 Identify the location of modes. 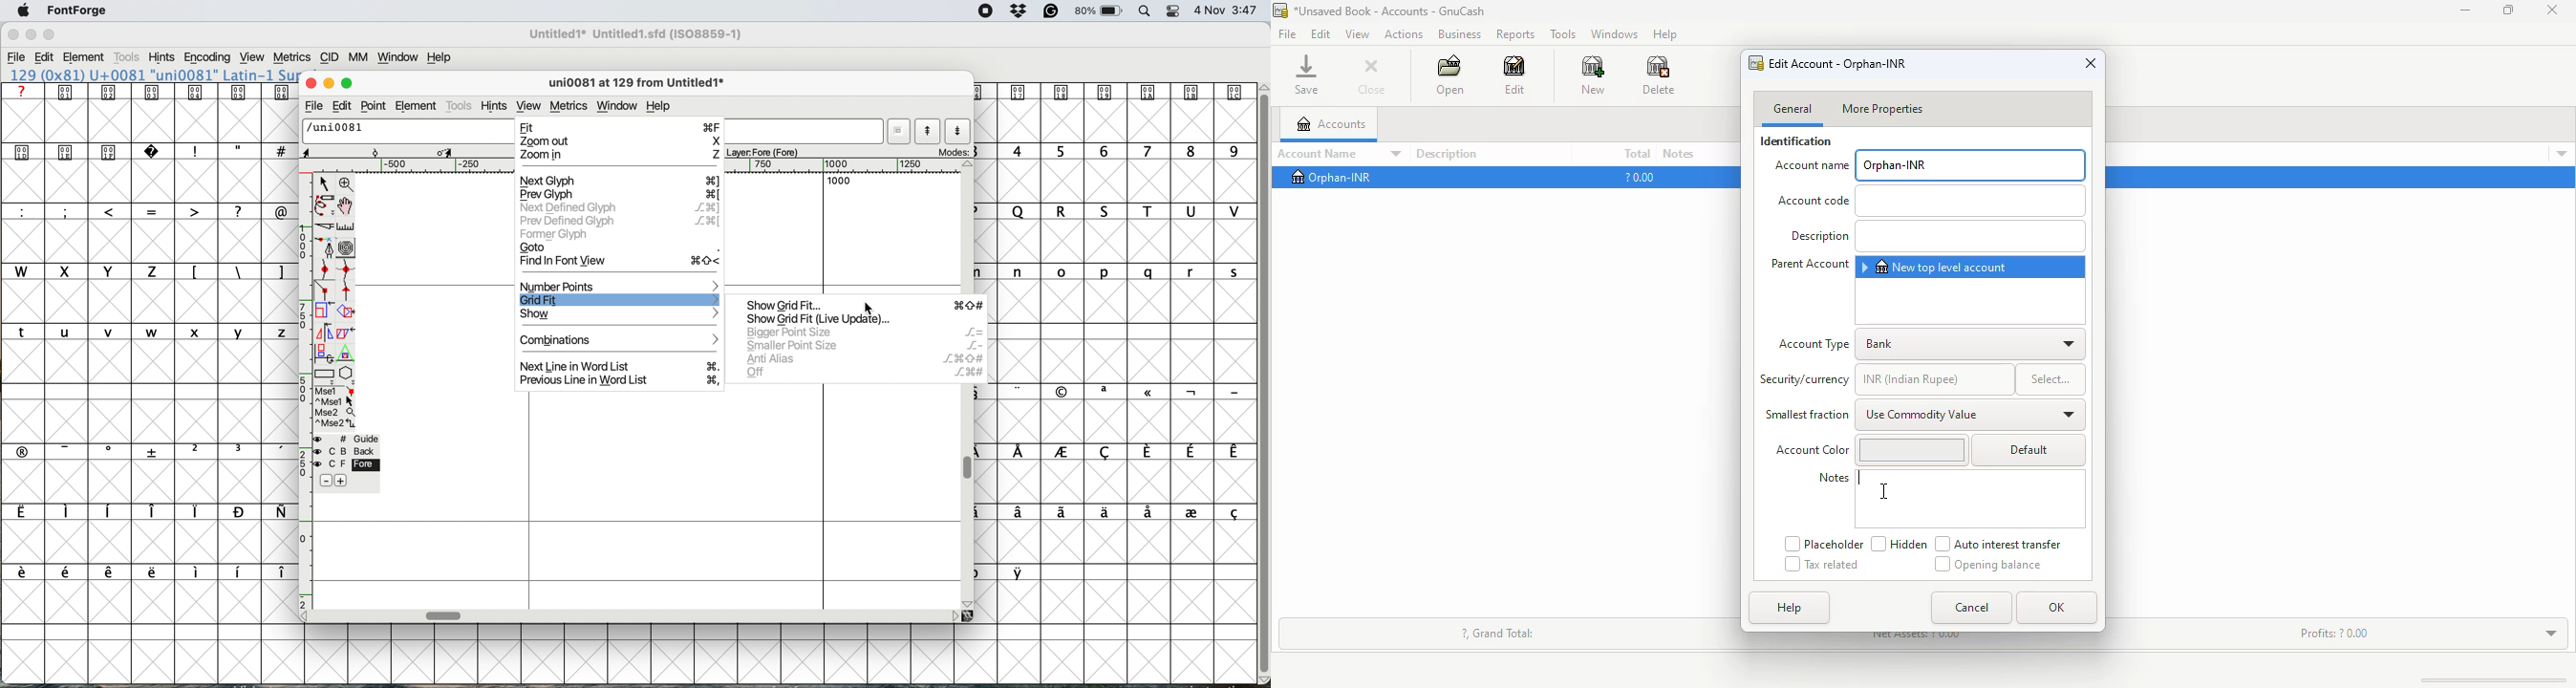
(952, 150).